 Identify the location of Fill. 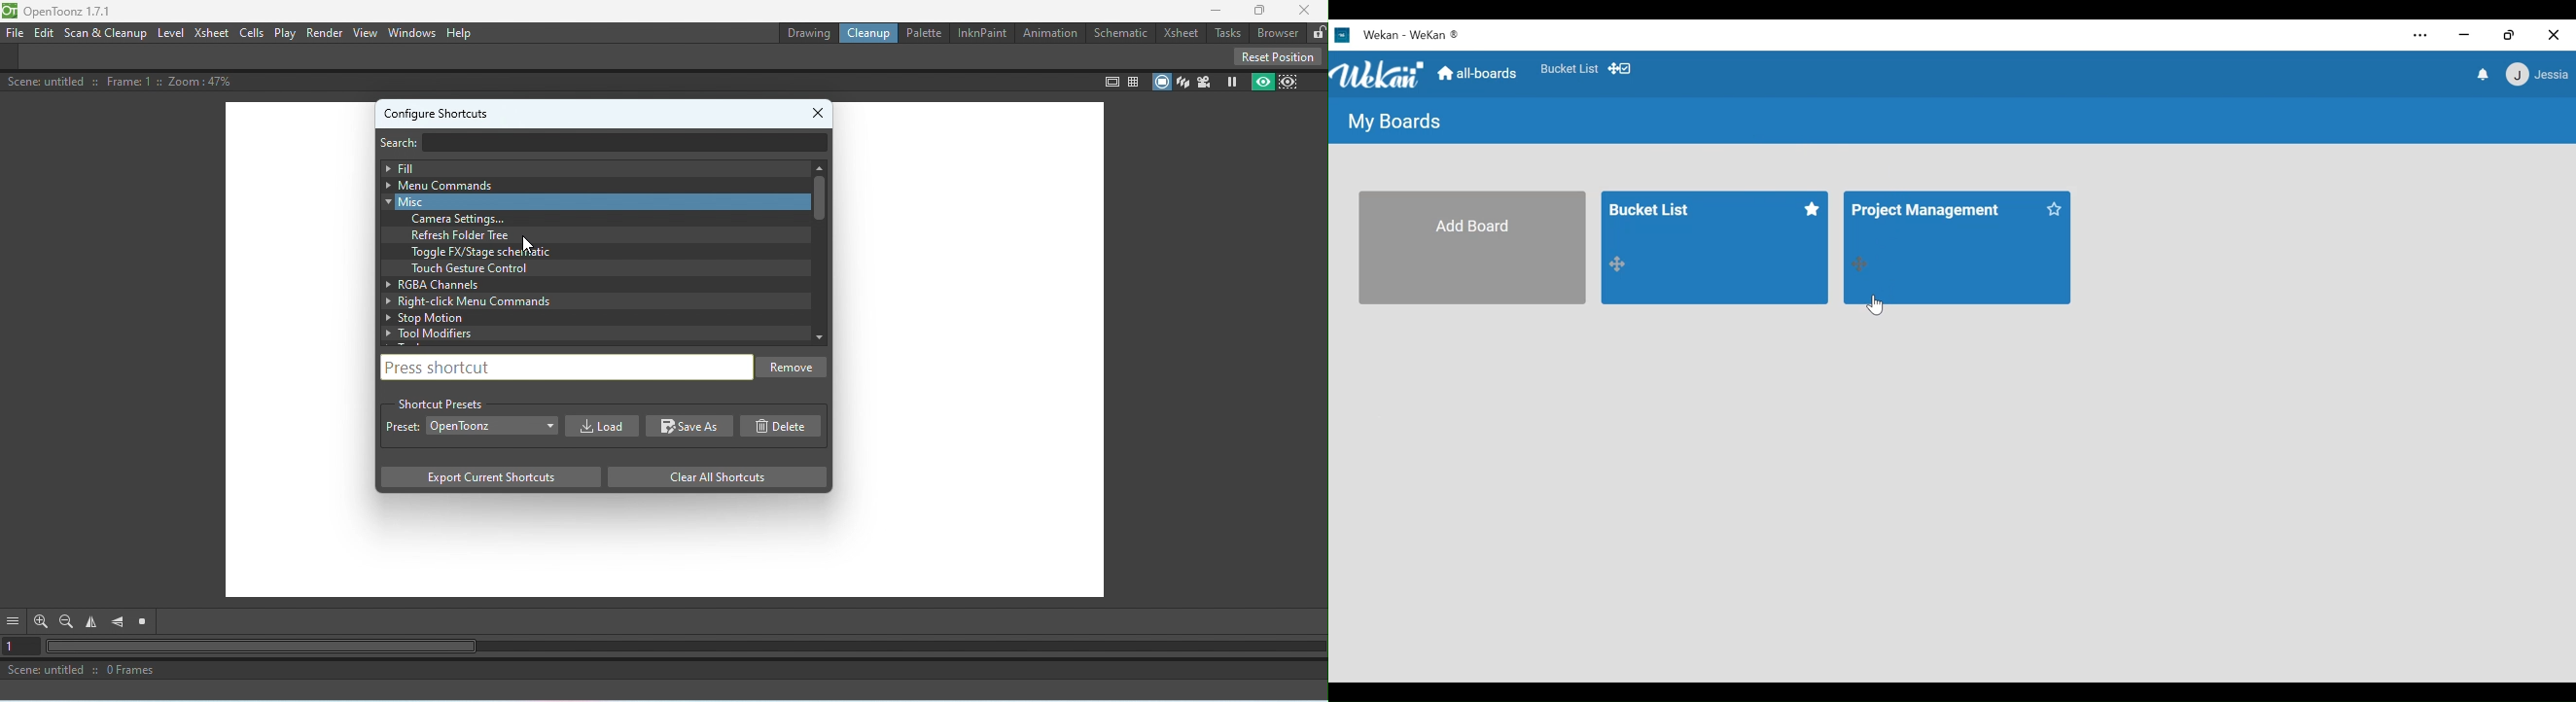
(589, 167).